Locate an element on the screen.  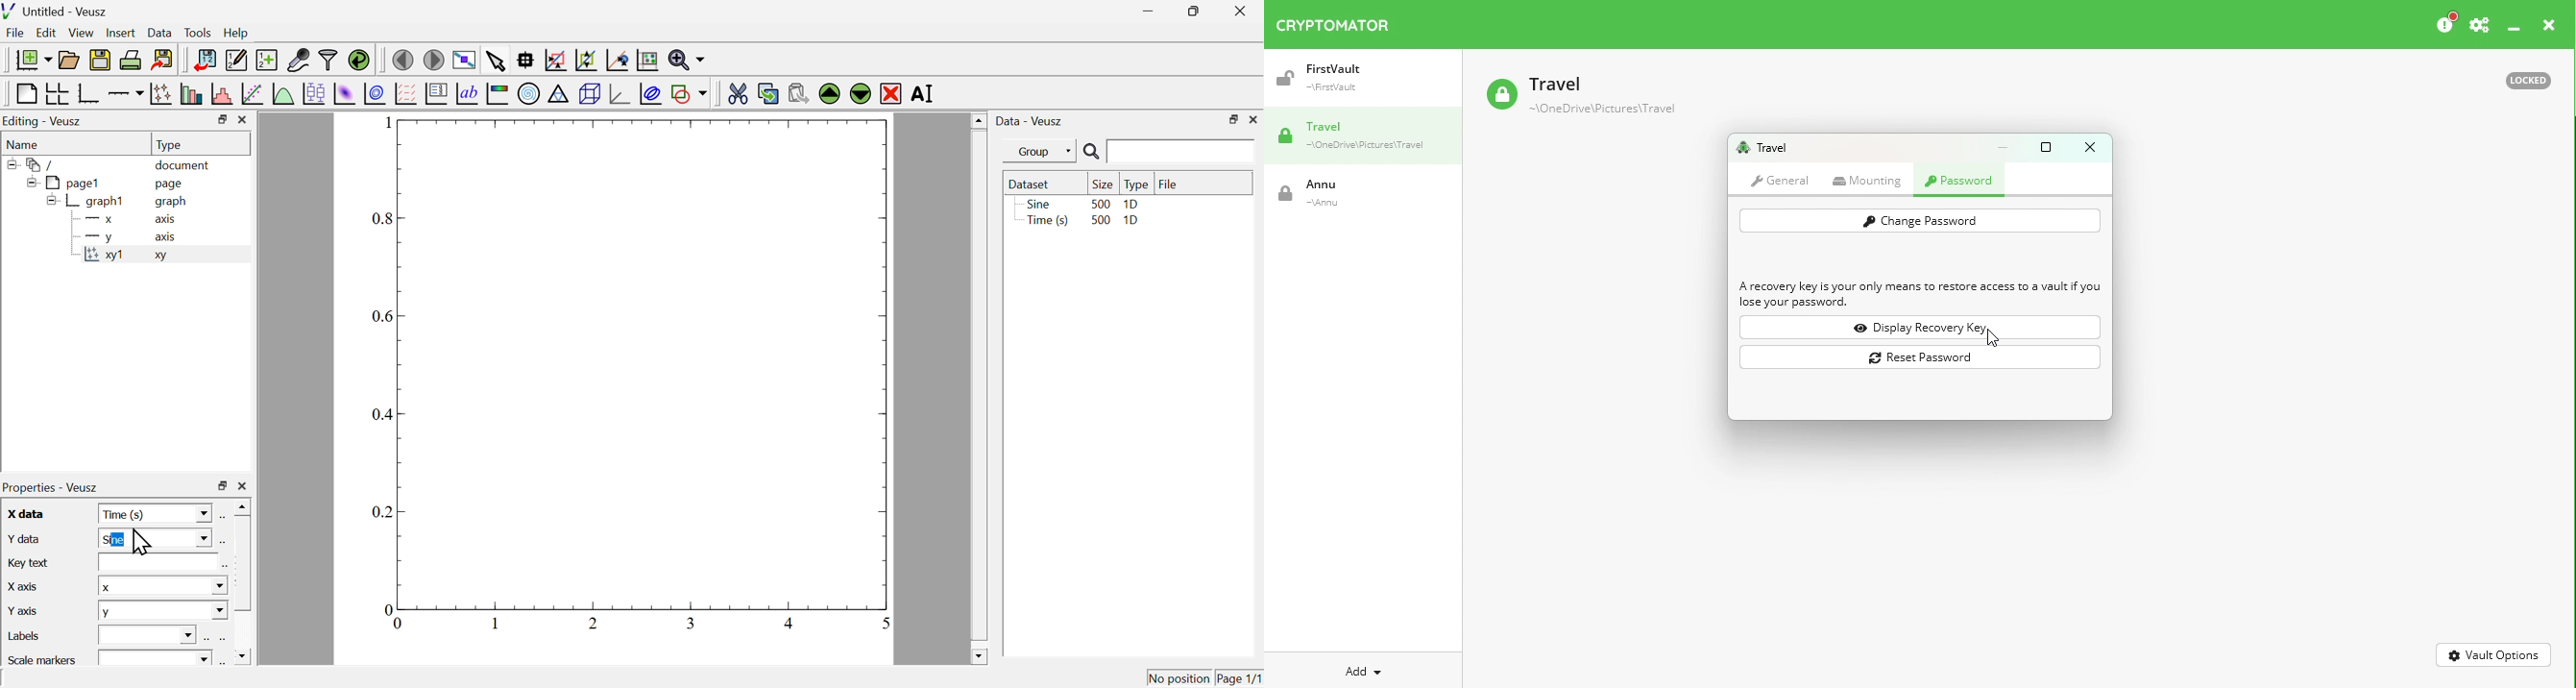
Minimize is located at coordinates (2007, 147).